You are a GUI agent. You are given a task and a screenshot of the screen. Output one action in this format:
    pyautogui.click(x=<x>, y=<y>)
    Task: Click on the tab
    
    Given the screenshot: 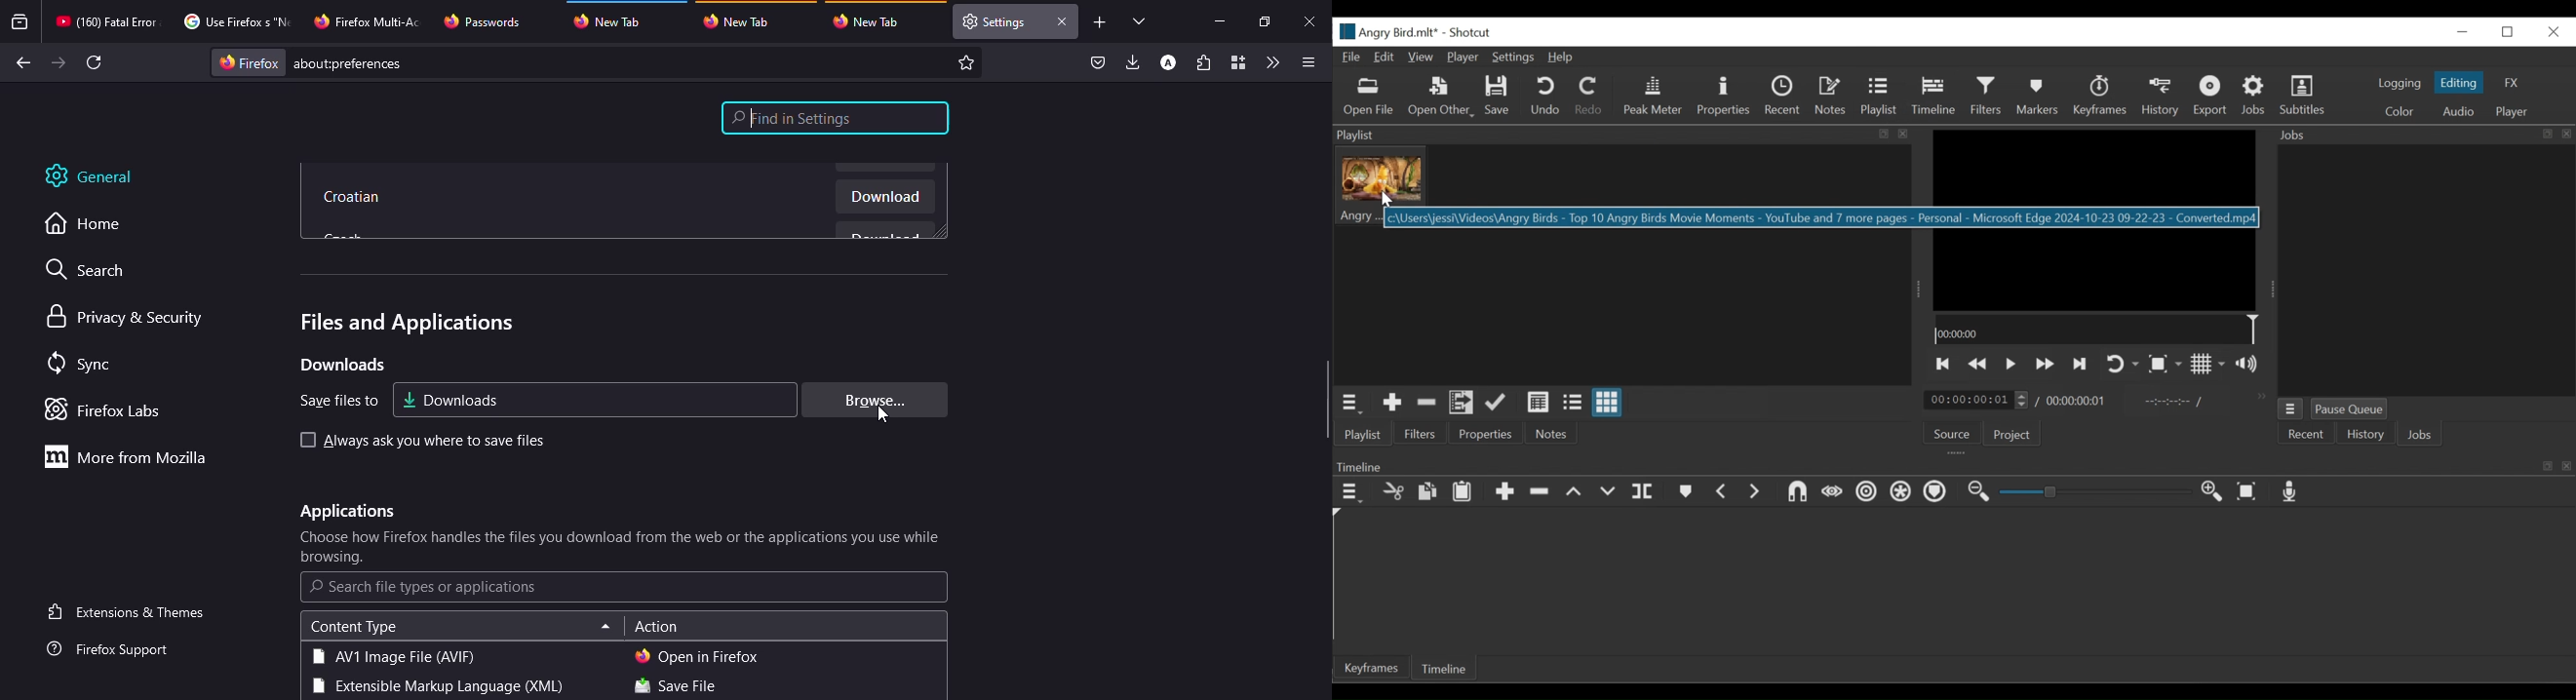 What is the action you would take?
    pyautogui.click(x=370, y=19)
    